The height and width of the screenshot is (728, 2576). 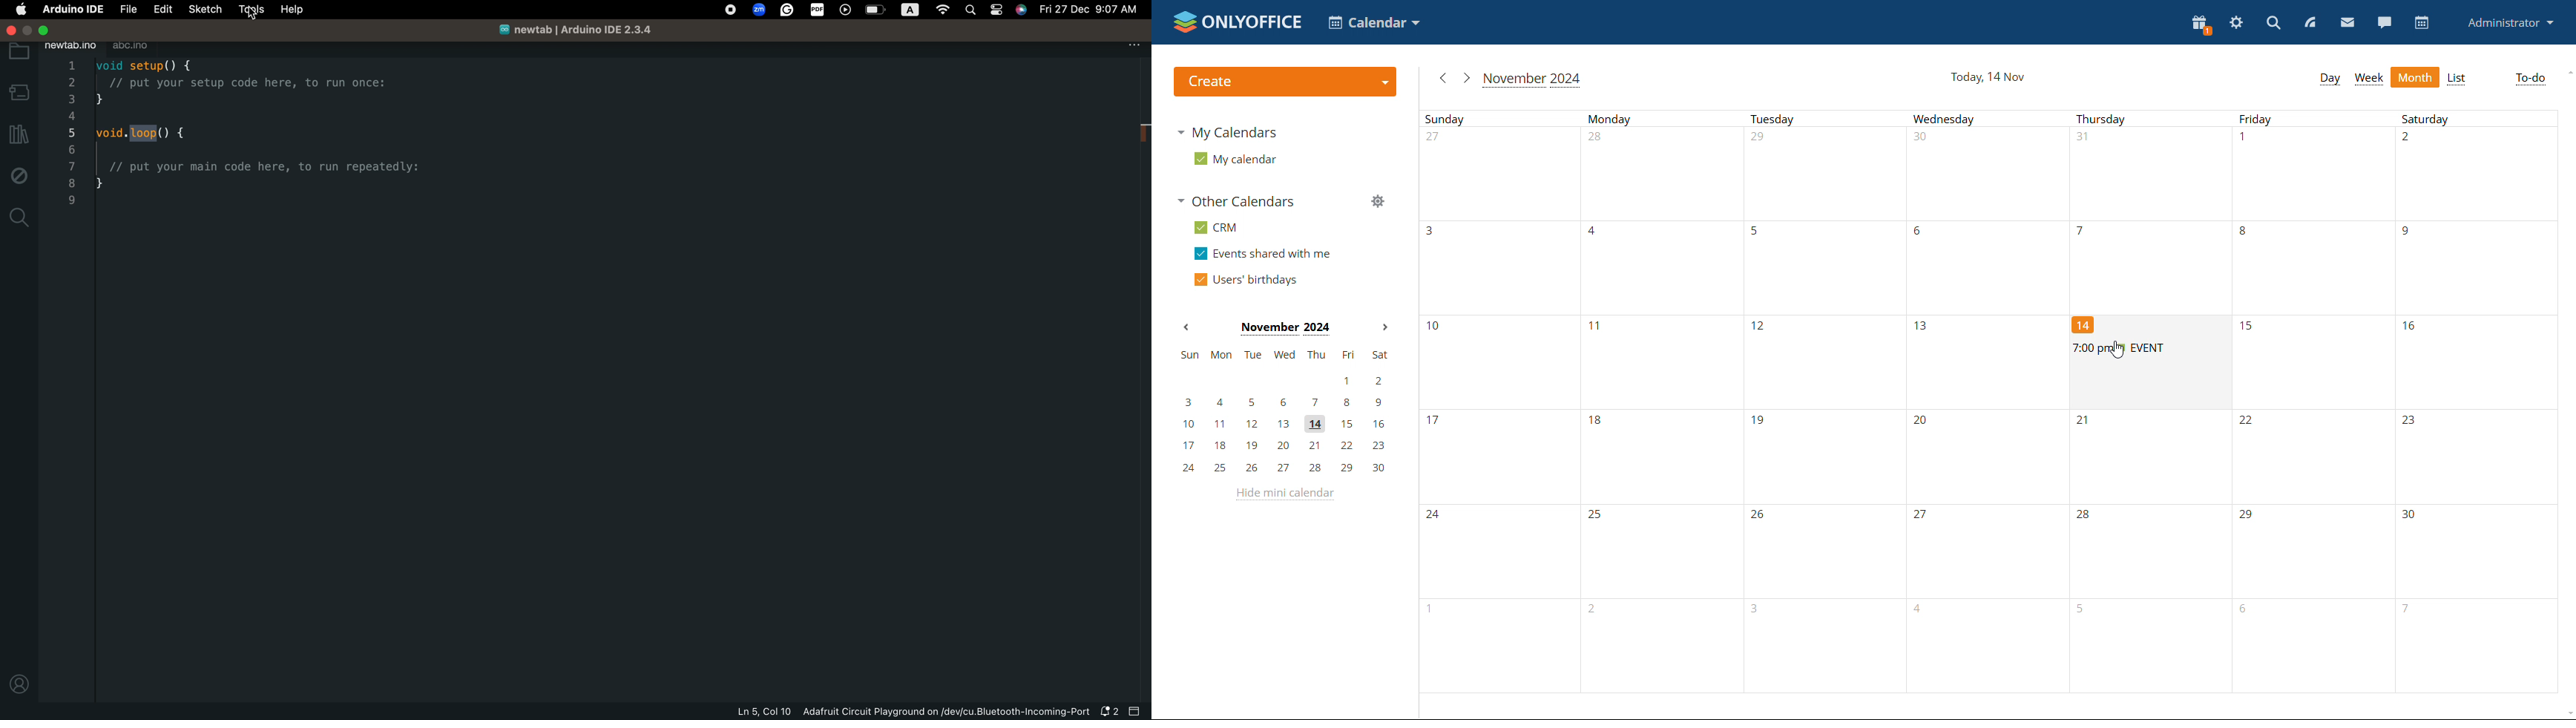 I want to click on number, so click(x=2246, y=232).